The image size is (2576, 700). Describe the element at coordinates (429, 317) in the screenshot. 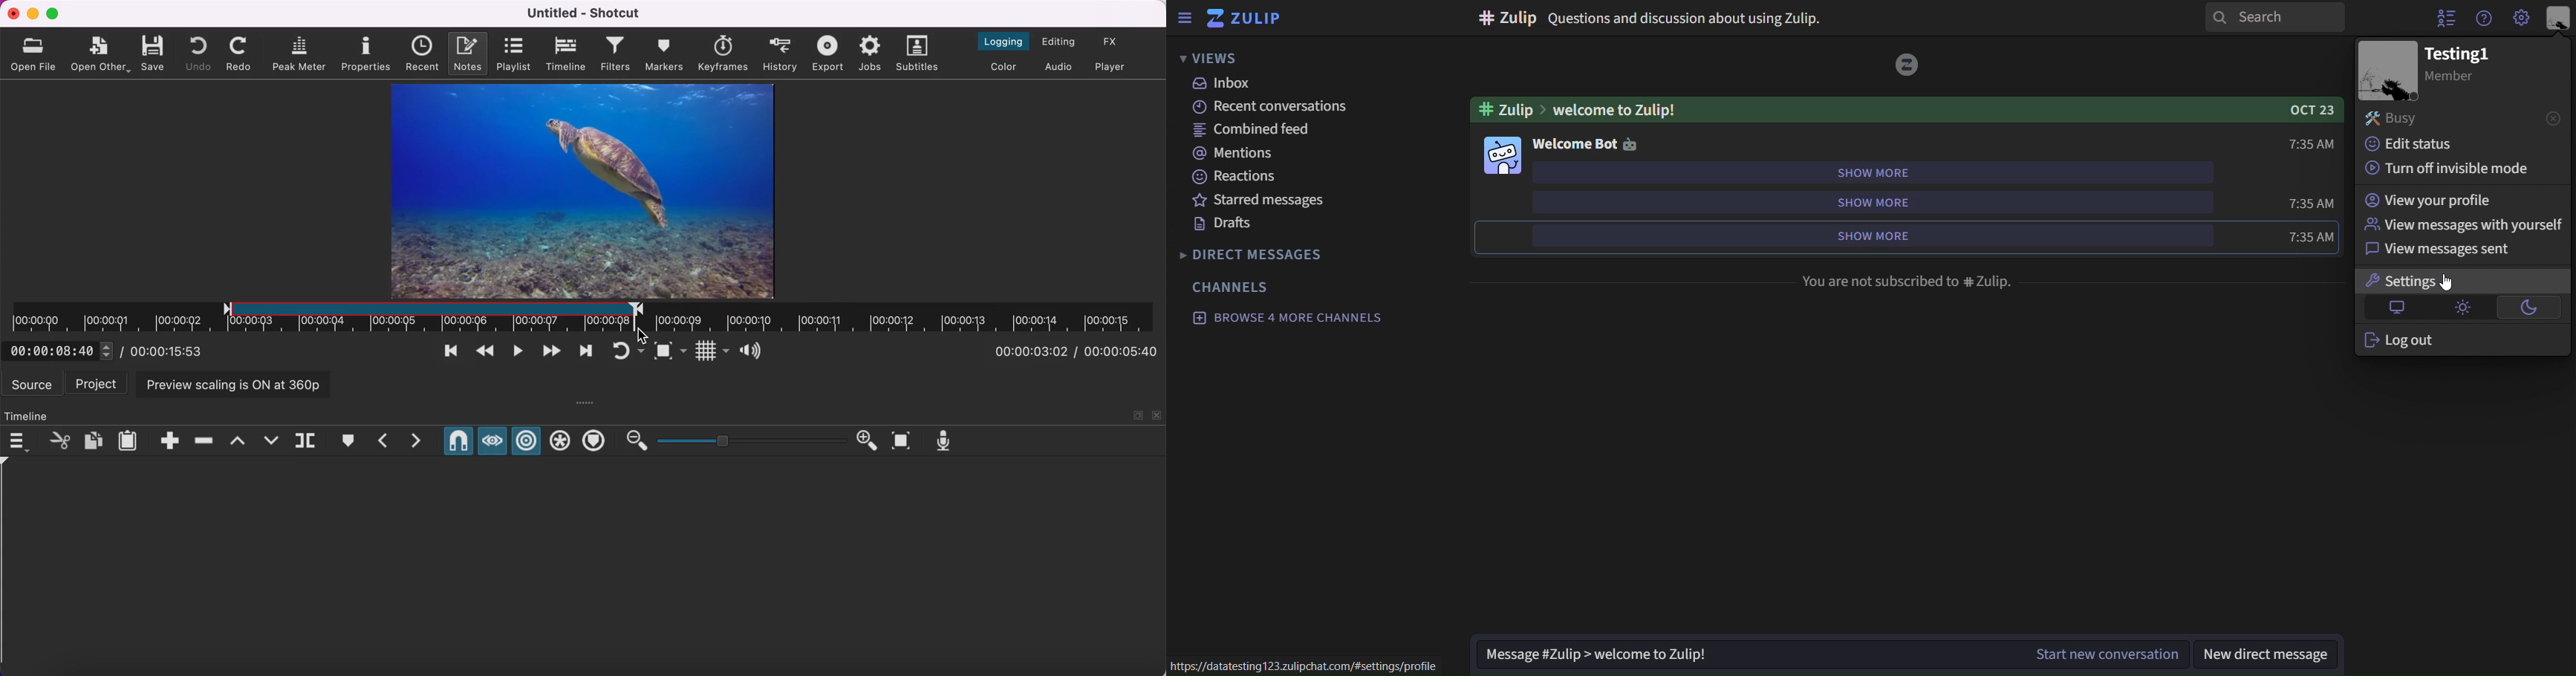

I see `clipped region of timeline` at that location.